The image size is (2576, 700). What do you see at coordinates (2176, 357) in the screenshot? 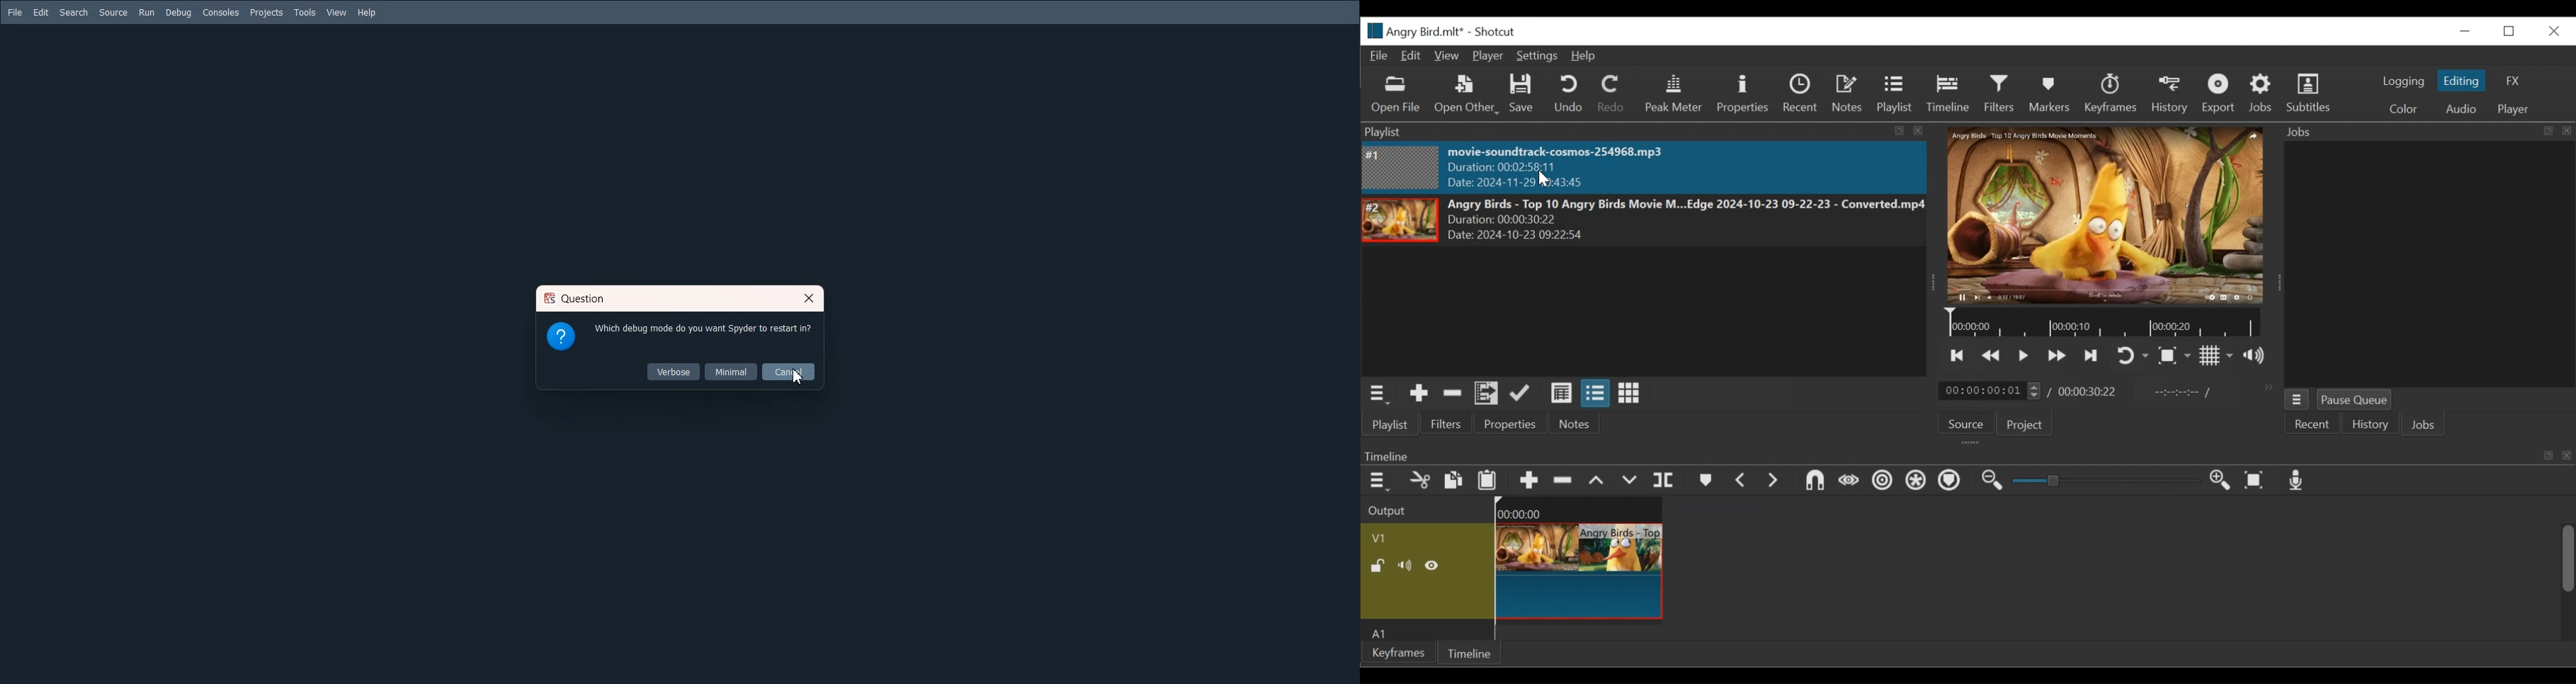
I see `Toggle Zoom` at bounding box center [2176, 357].